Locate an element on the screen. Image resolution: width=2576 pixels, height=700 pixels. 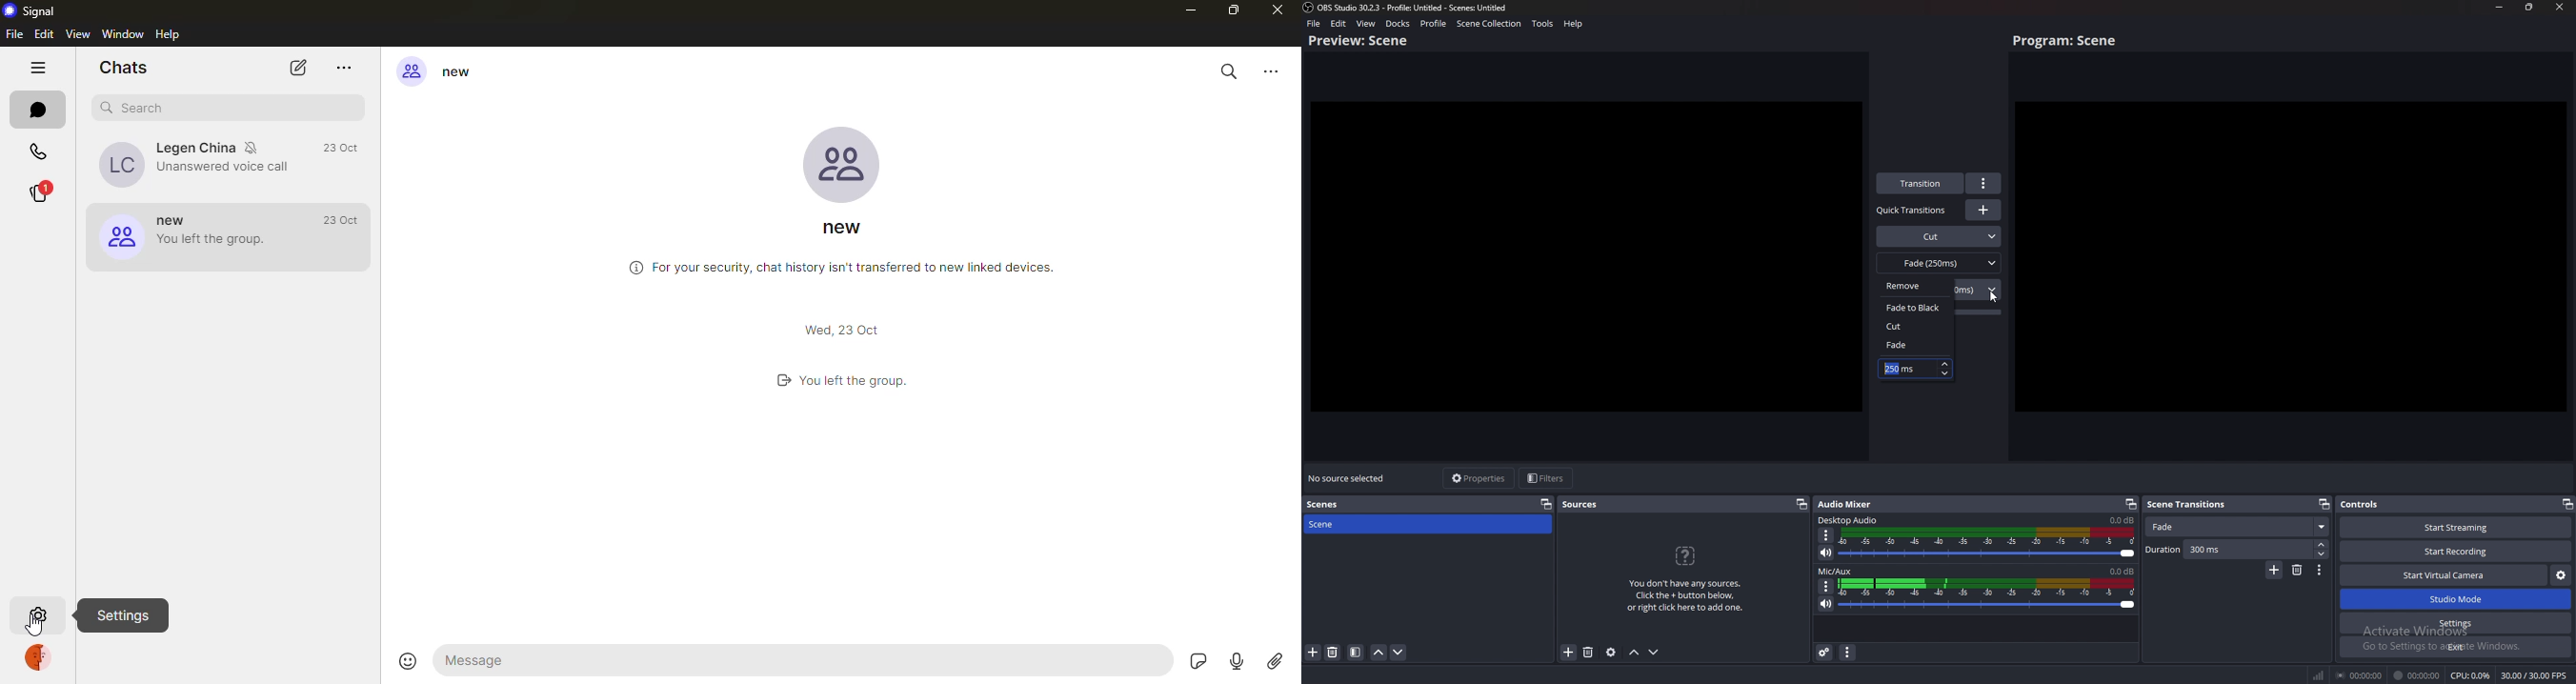
resize is located at coordinates (2530, 7).